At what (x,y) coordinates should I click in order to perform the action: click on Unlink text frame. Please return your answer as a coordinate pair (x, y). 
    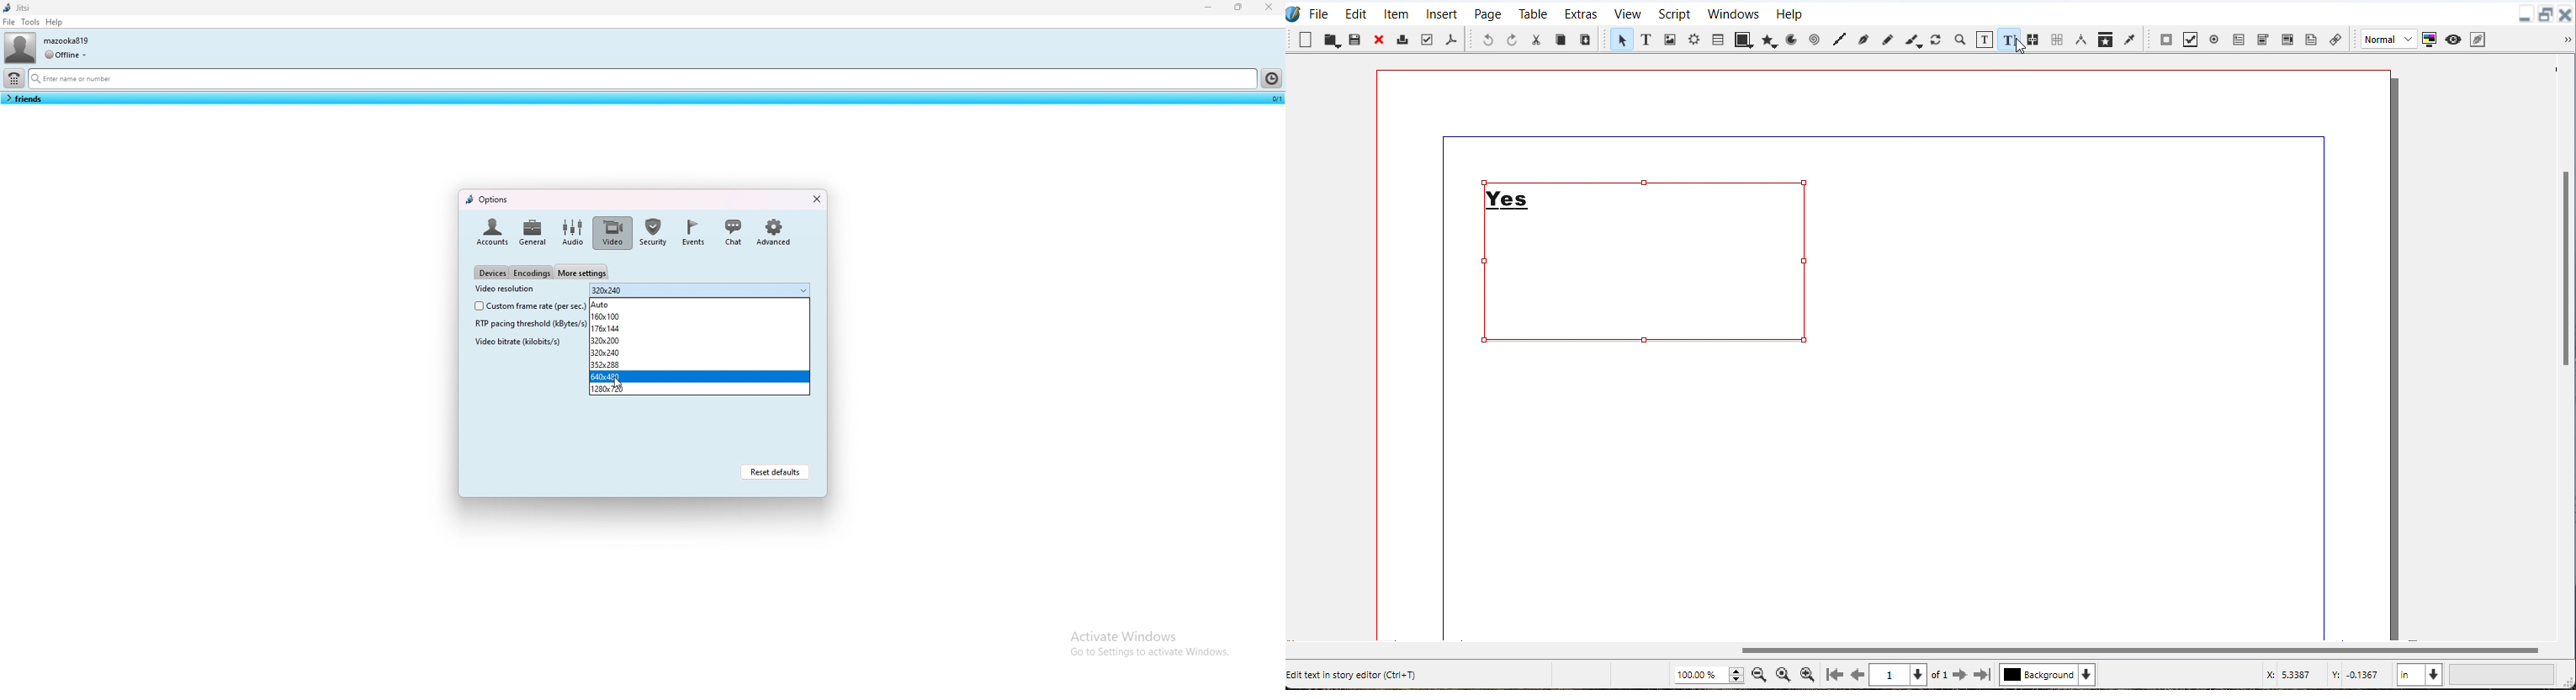
    Looking at the image, I should click on (2057, 39).